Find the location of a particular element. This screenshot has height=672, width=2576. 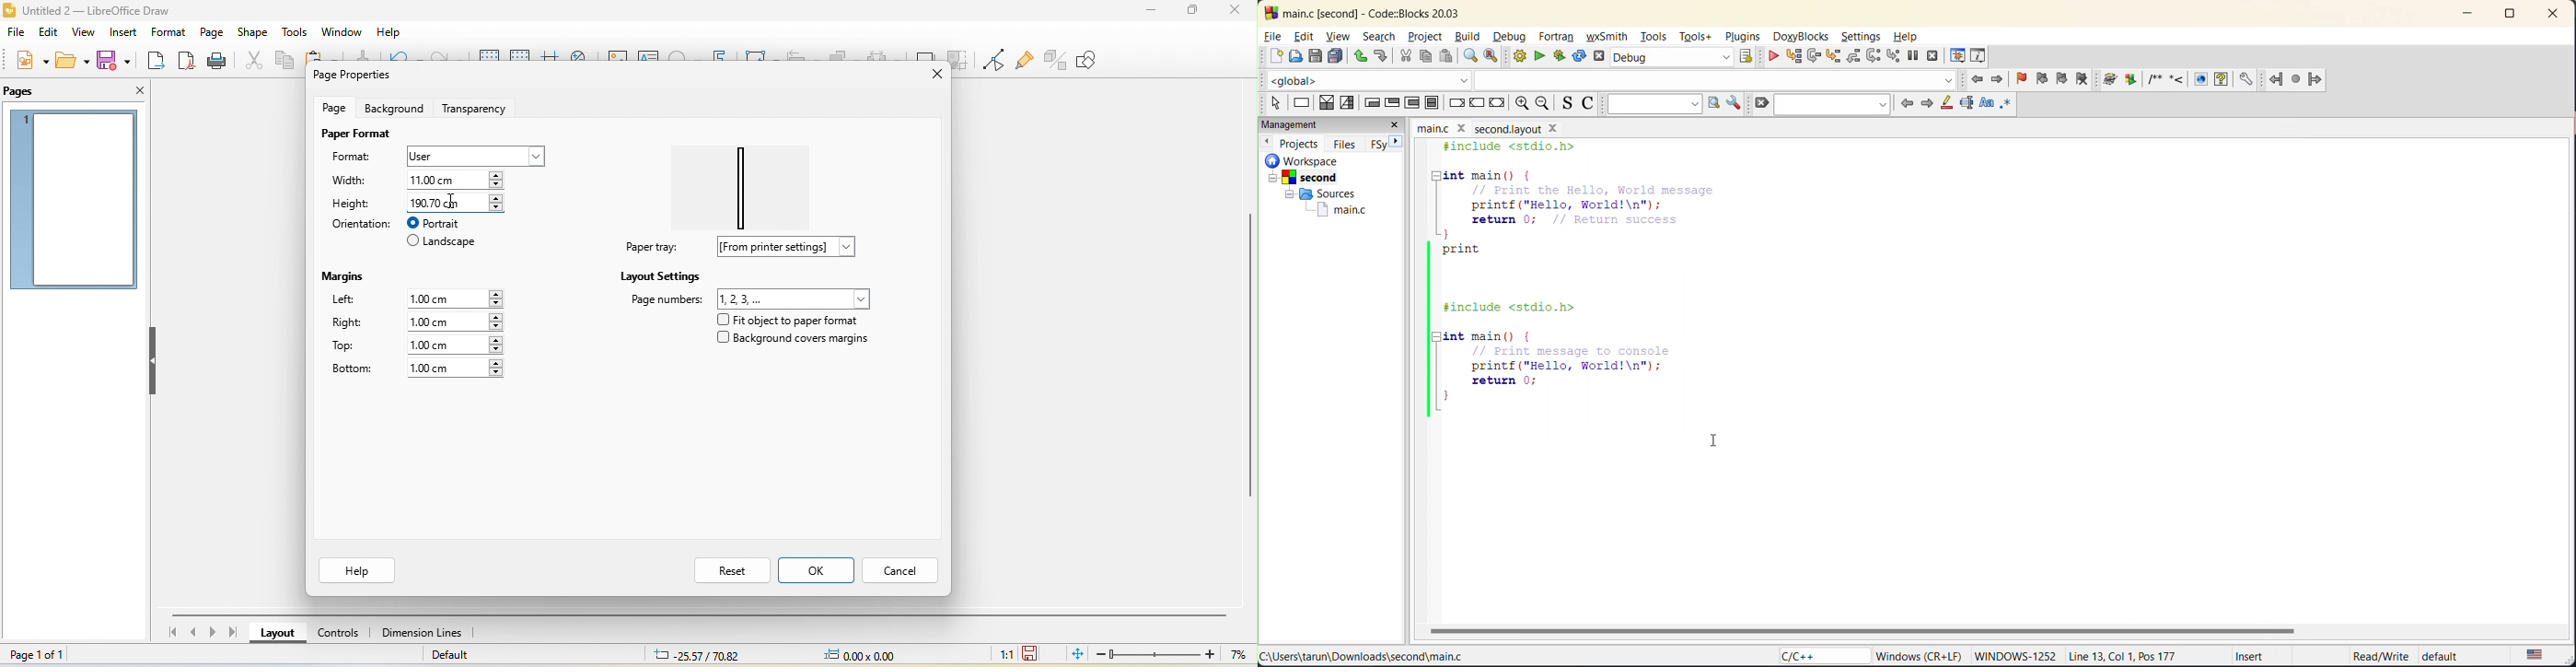

toggle extrusion is located at coordinates (1056, 58).